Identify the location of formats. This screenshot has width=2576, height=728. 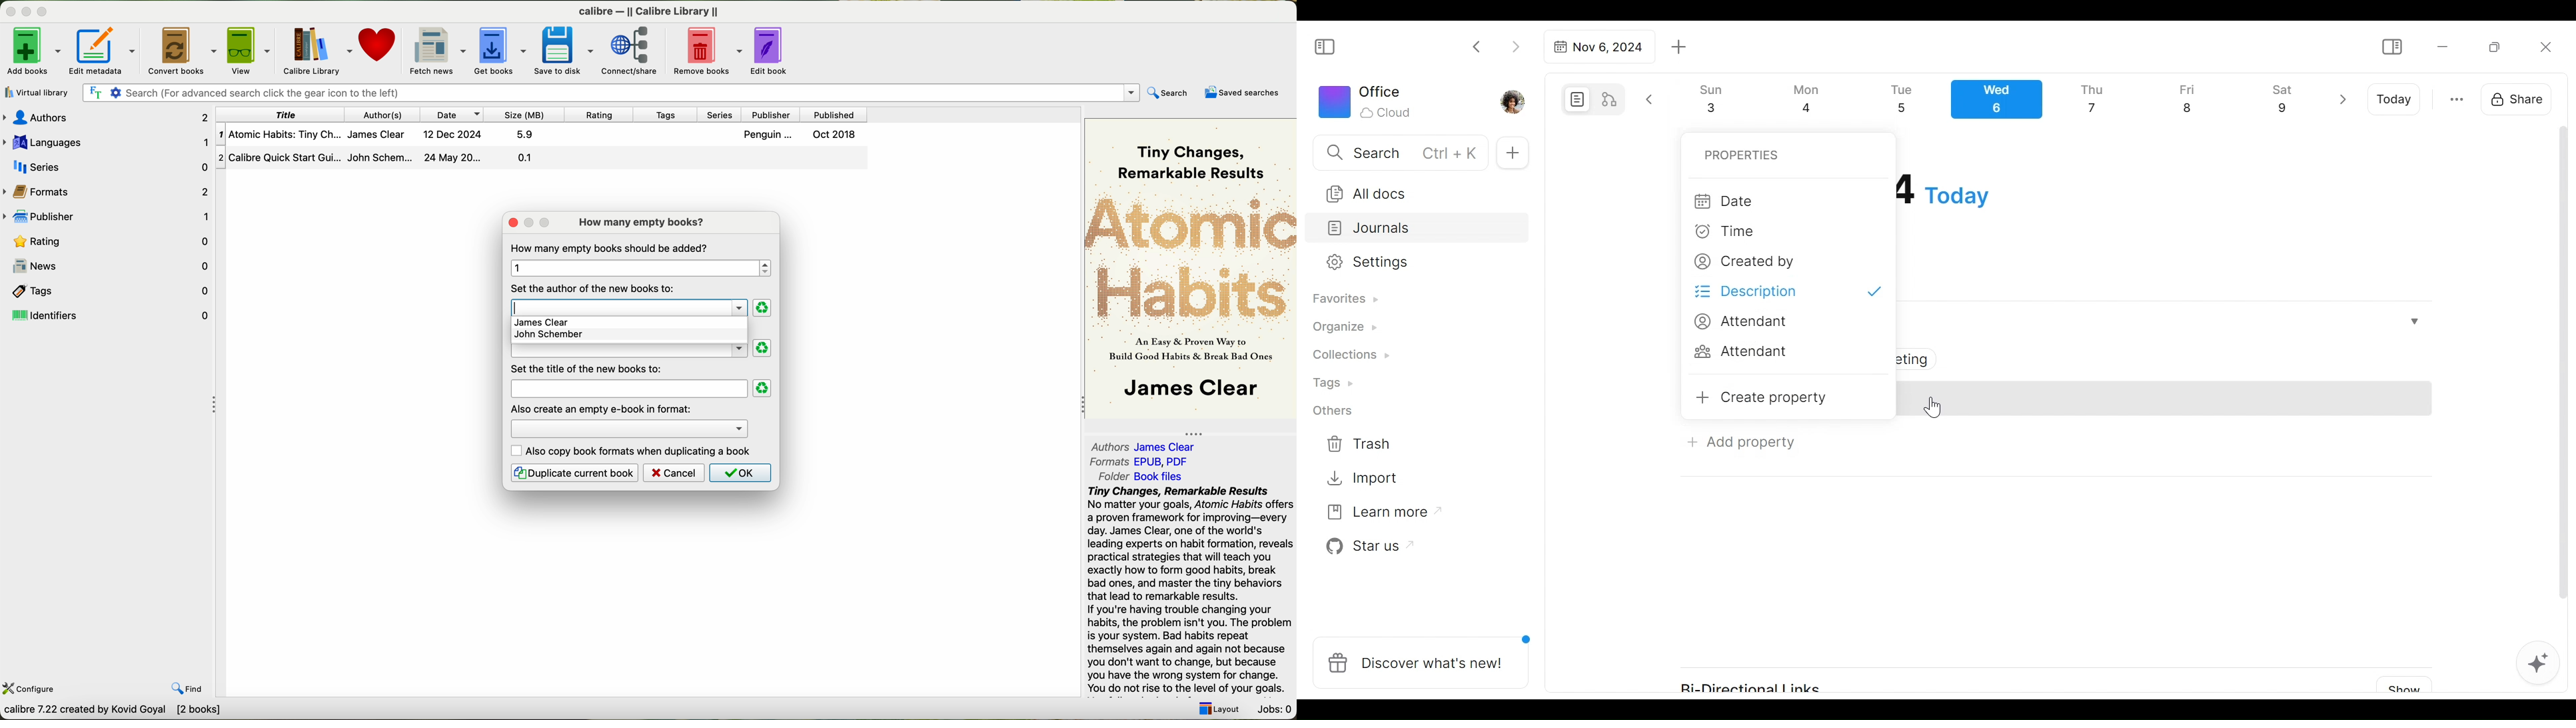
(108, 190).